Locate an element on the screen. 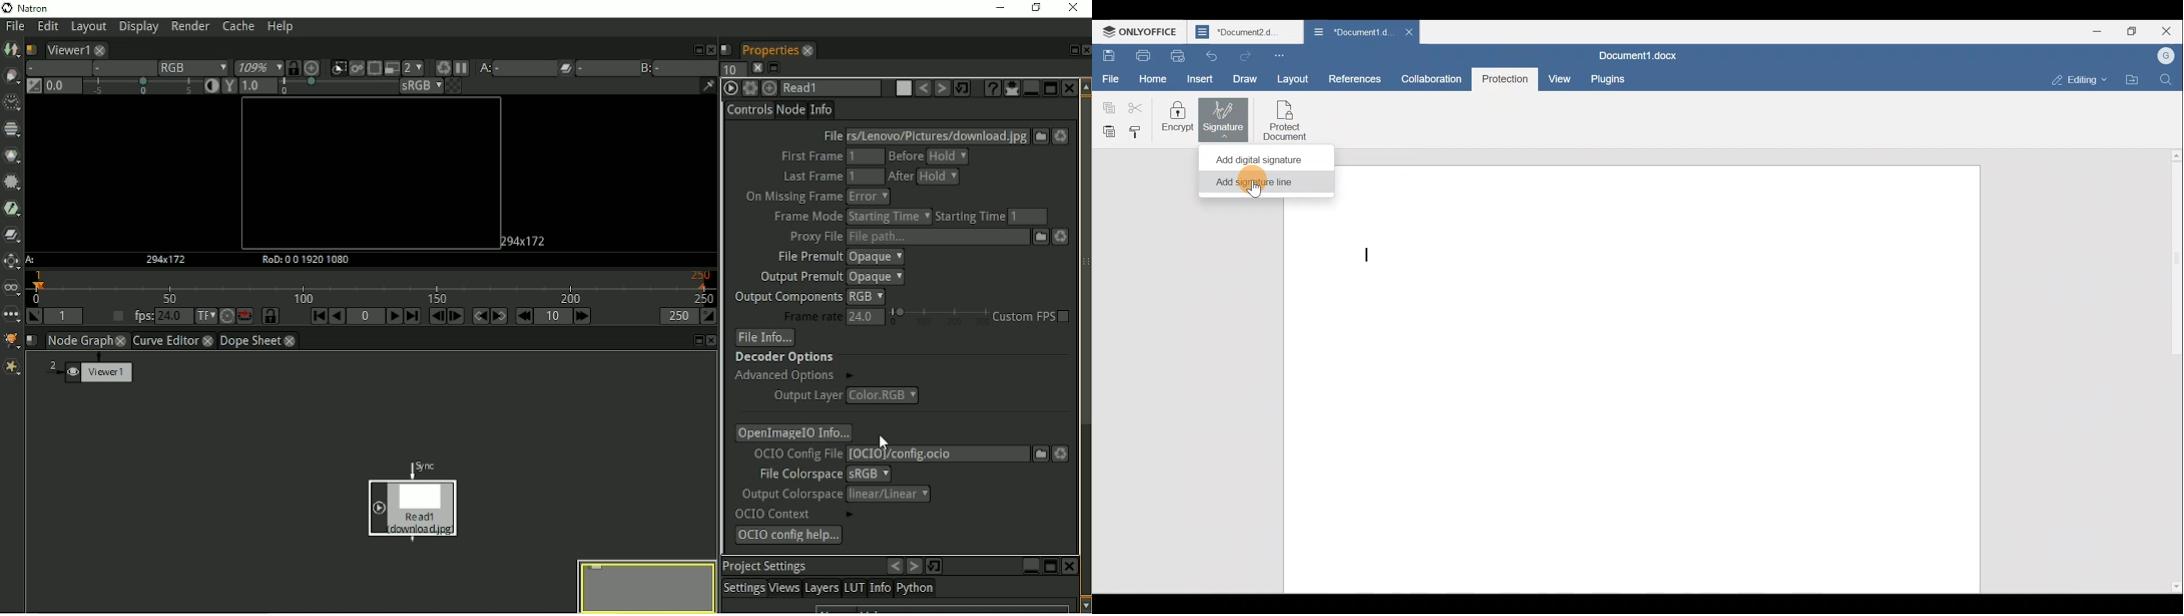 The height and width of the screenshot is (616, 2184). Collaboration is located at coordinates (1432, 78).